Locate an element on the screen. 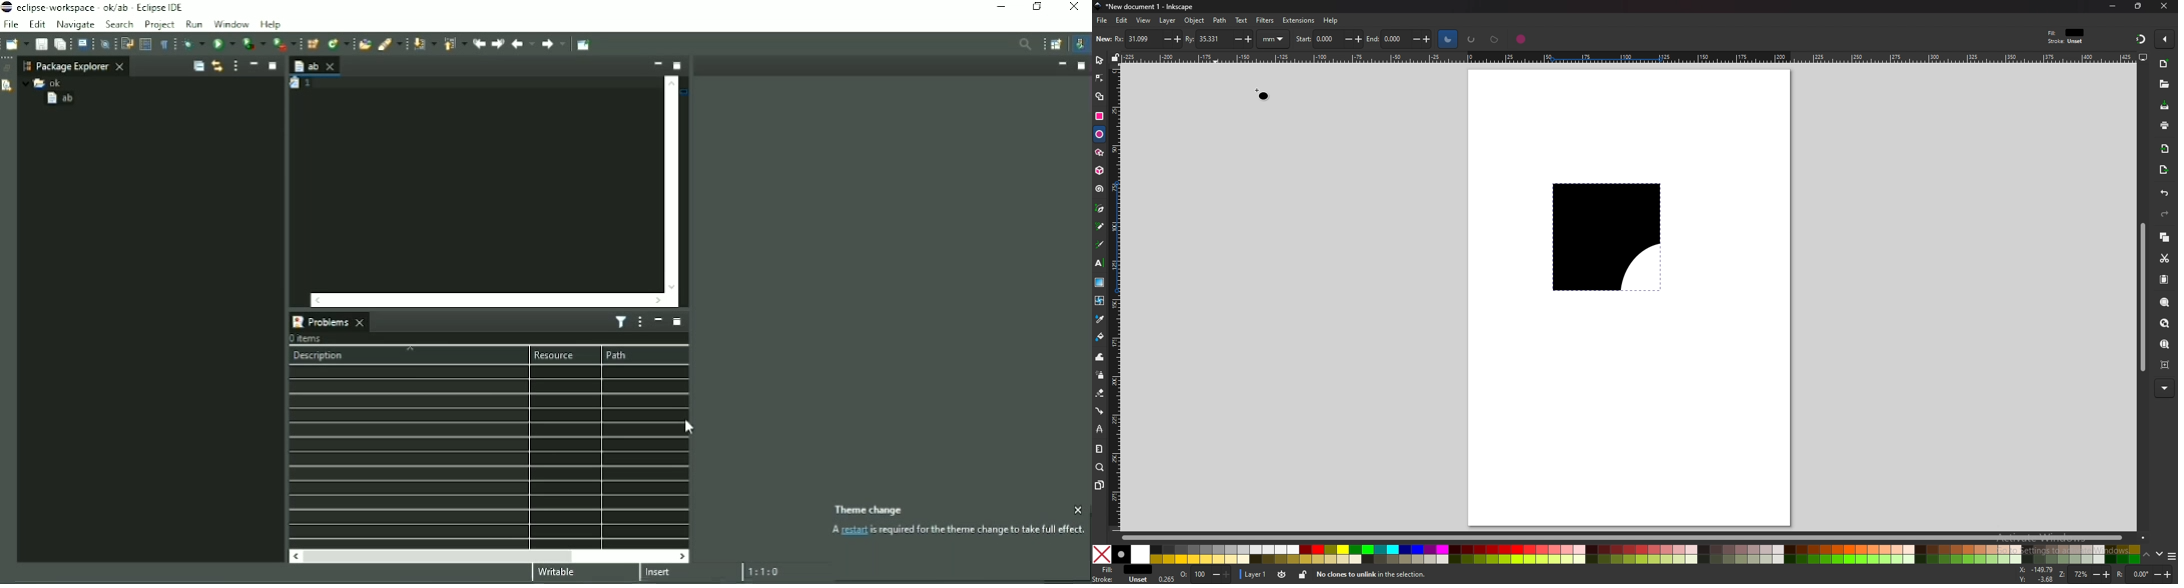  horizontal radius is located at coordinates (1148, 38).